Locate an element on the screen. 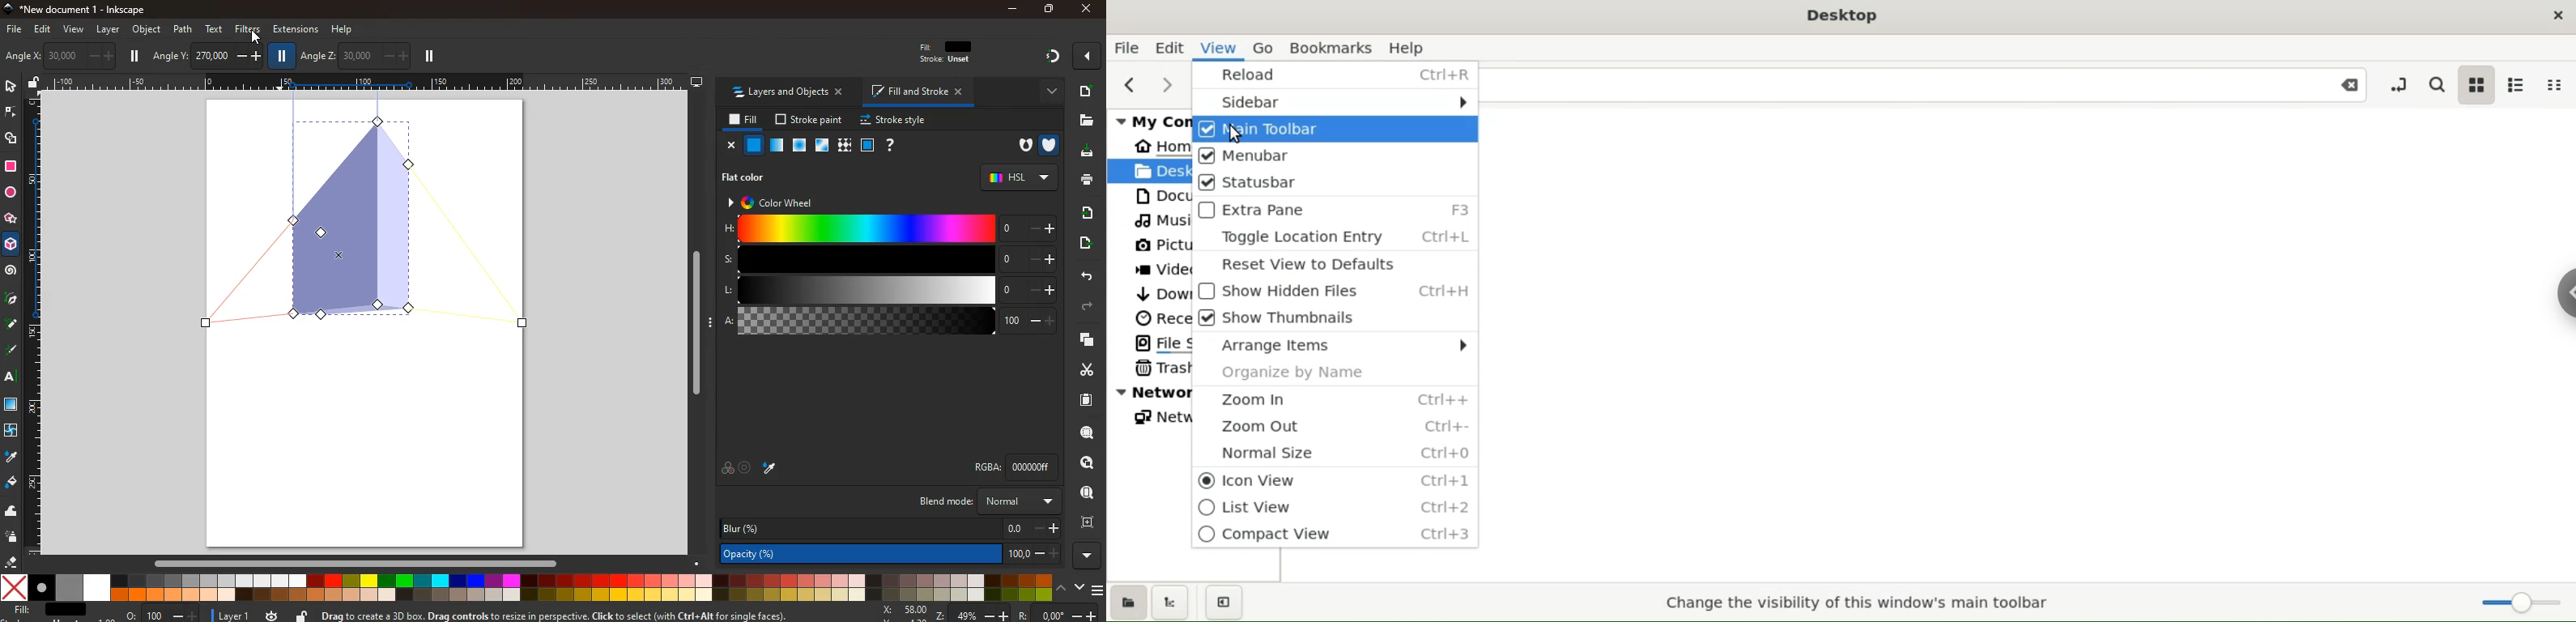  color is located at coordinates (526, 588).